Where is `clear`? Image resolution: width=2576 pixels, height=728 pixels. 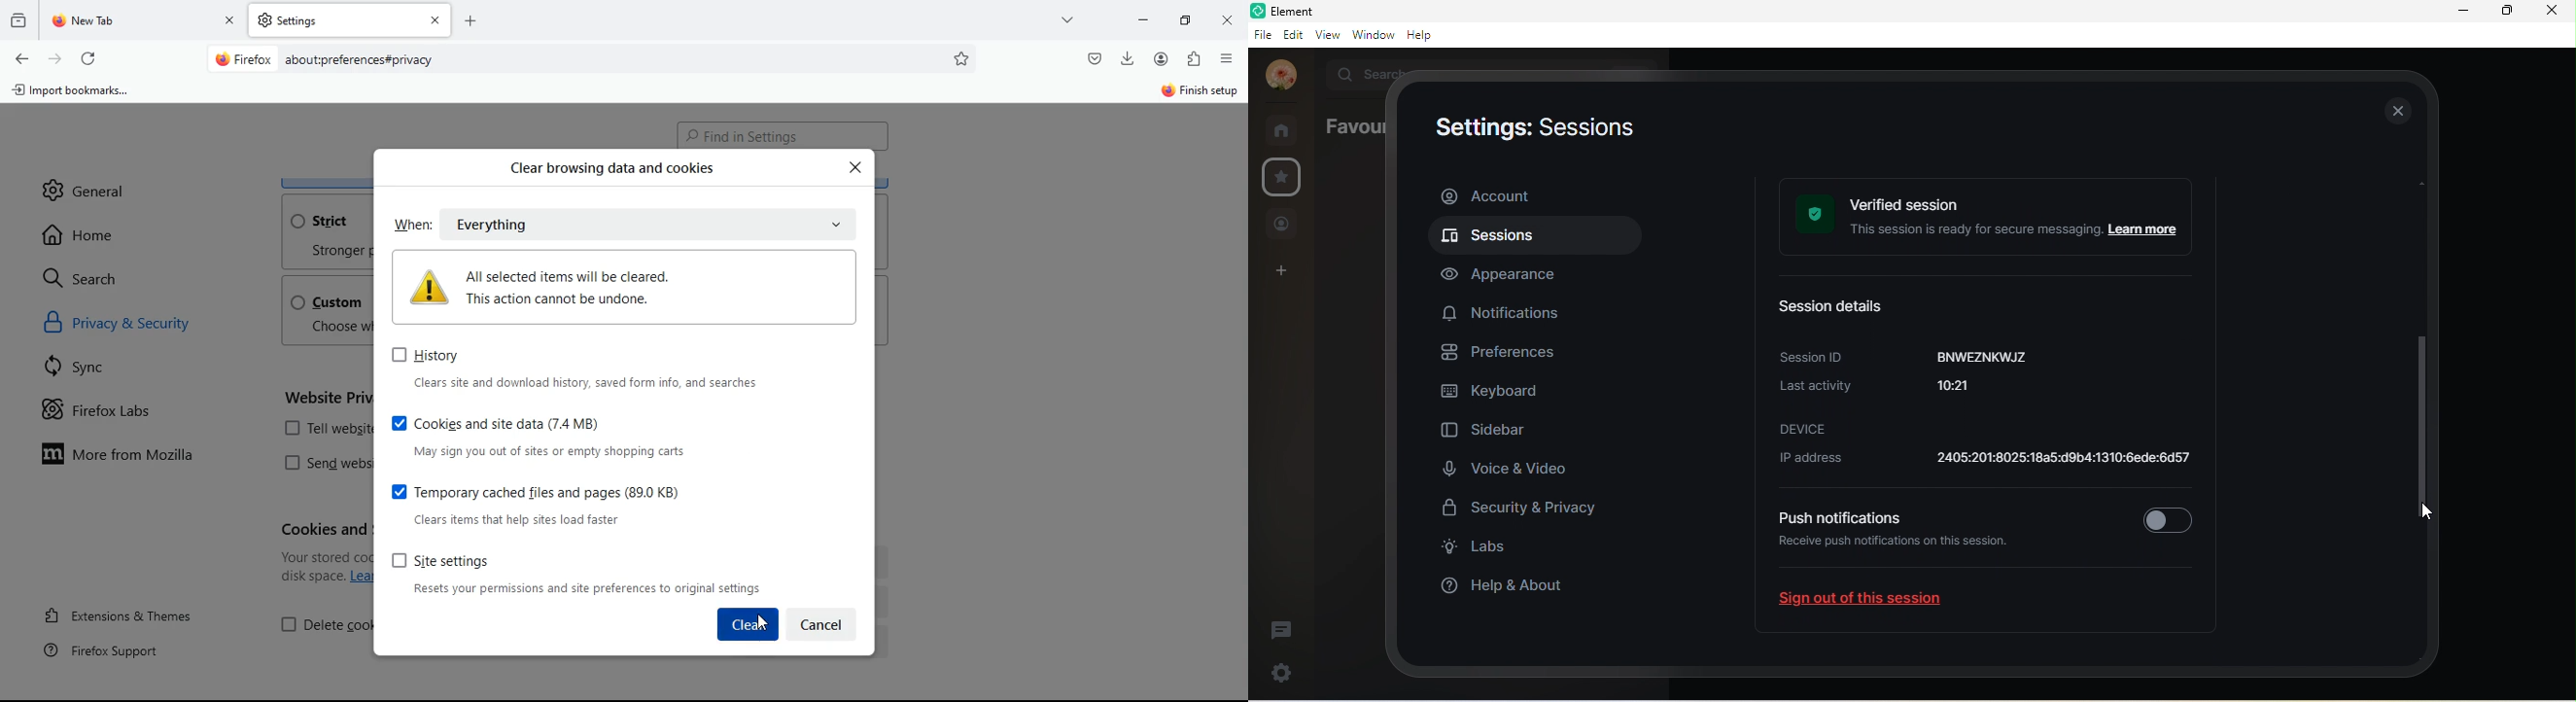
clear is located at coordinates (748, 623).